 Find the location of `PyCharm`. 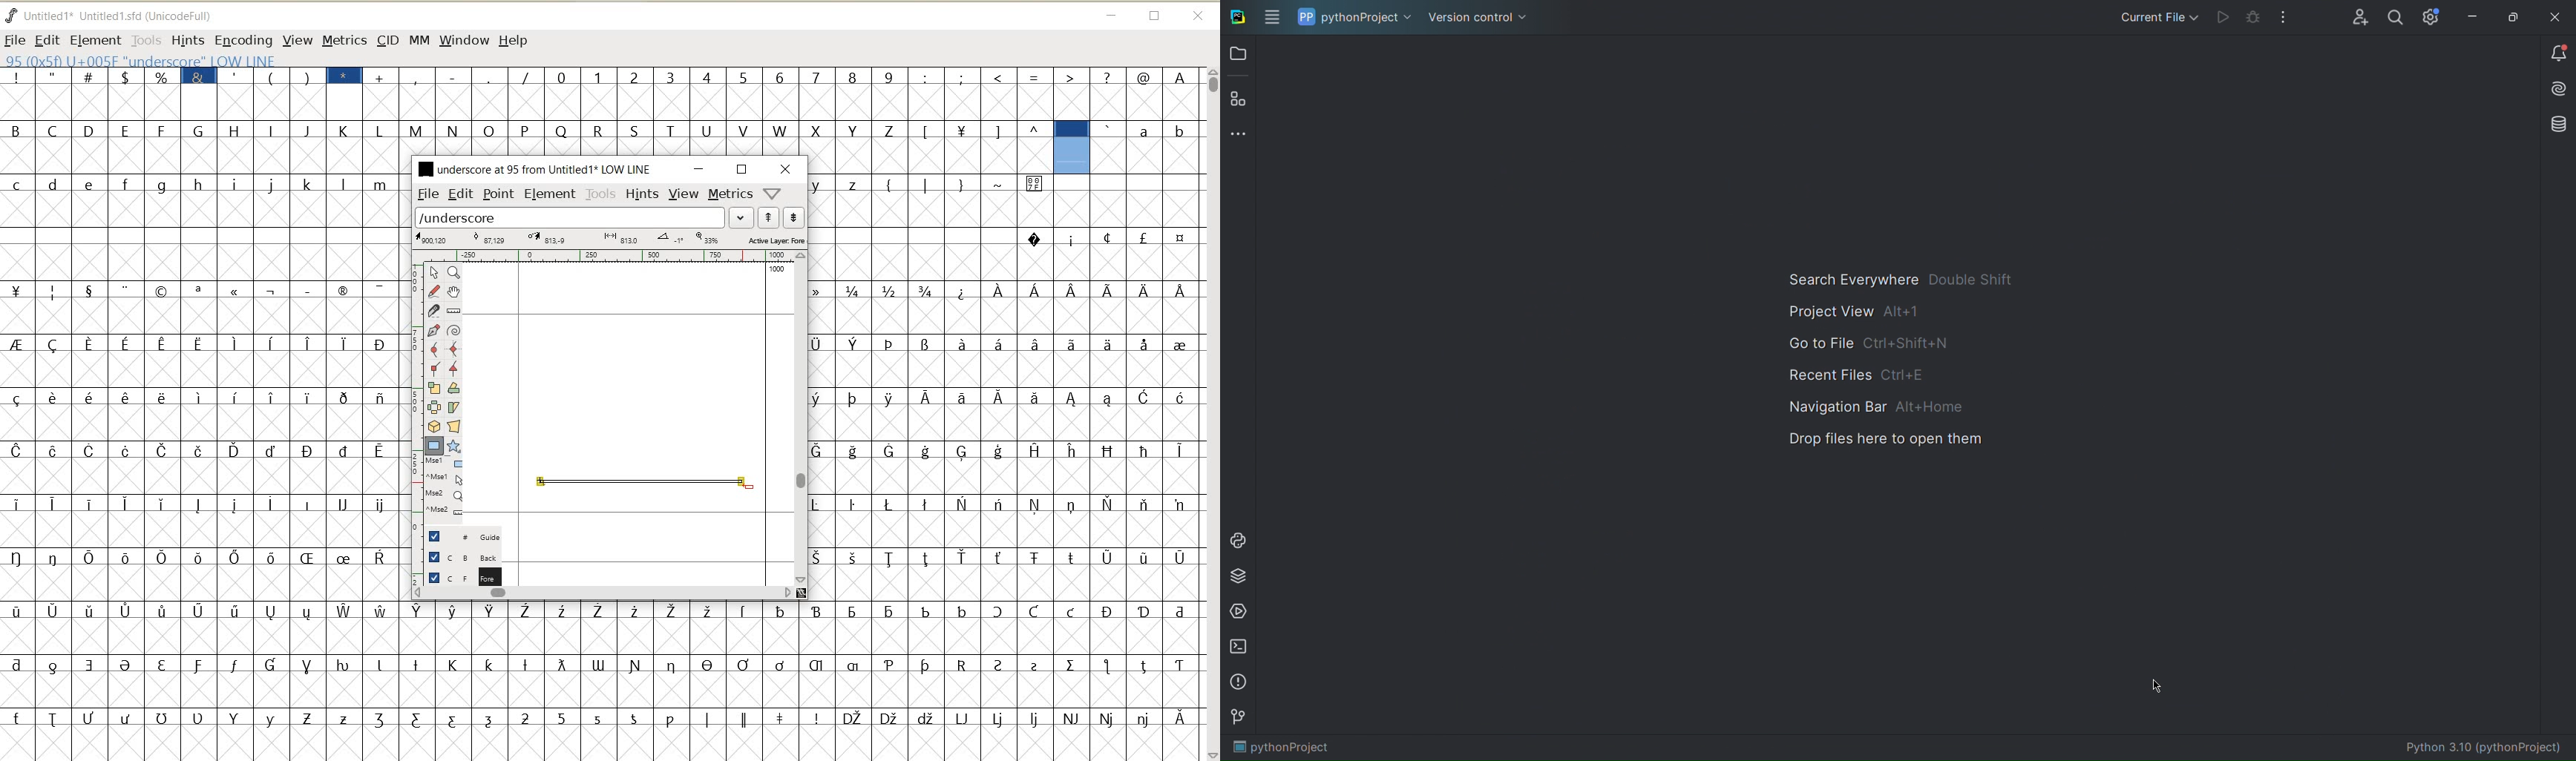

PyCharm is located at coordinates (1233, 17).